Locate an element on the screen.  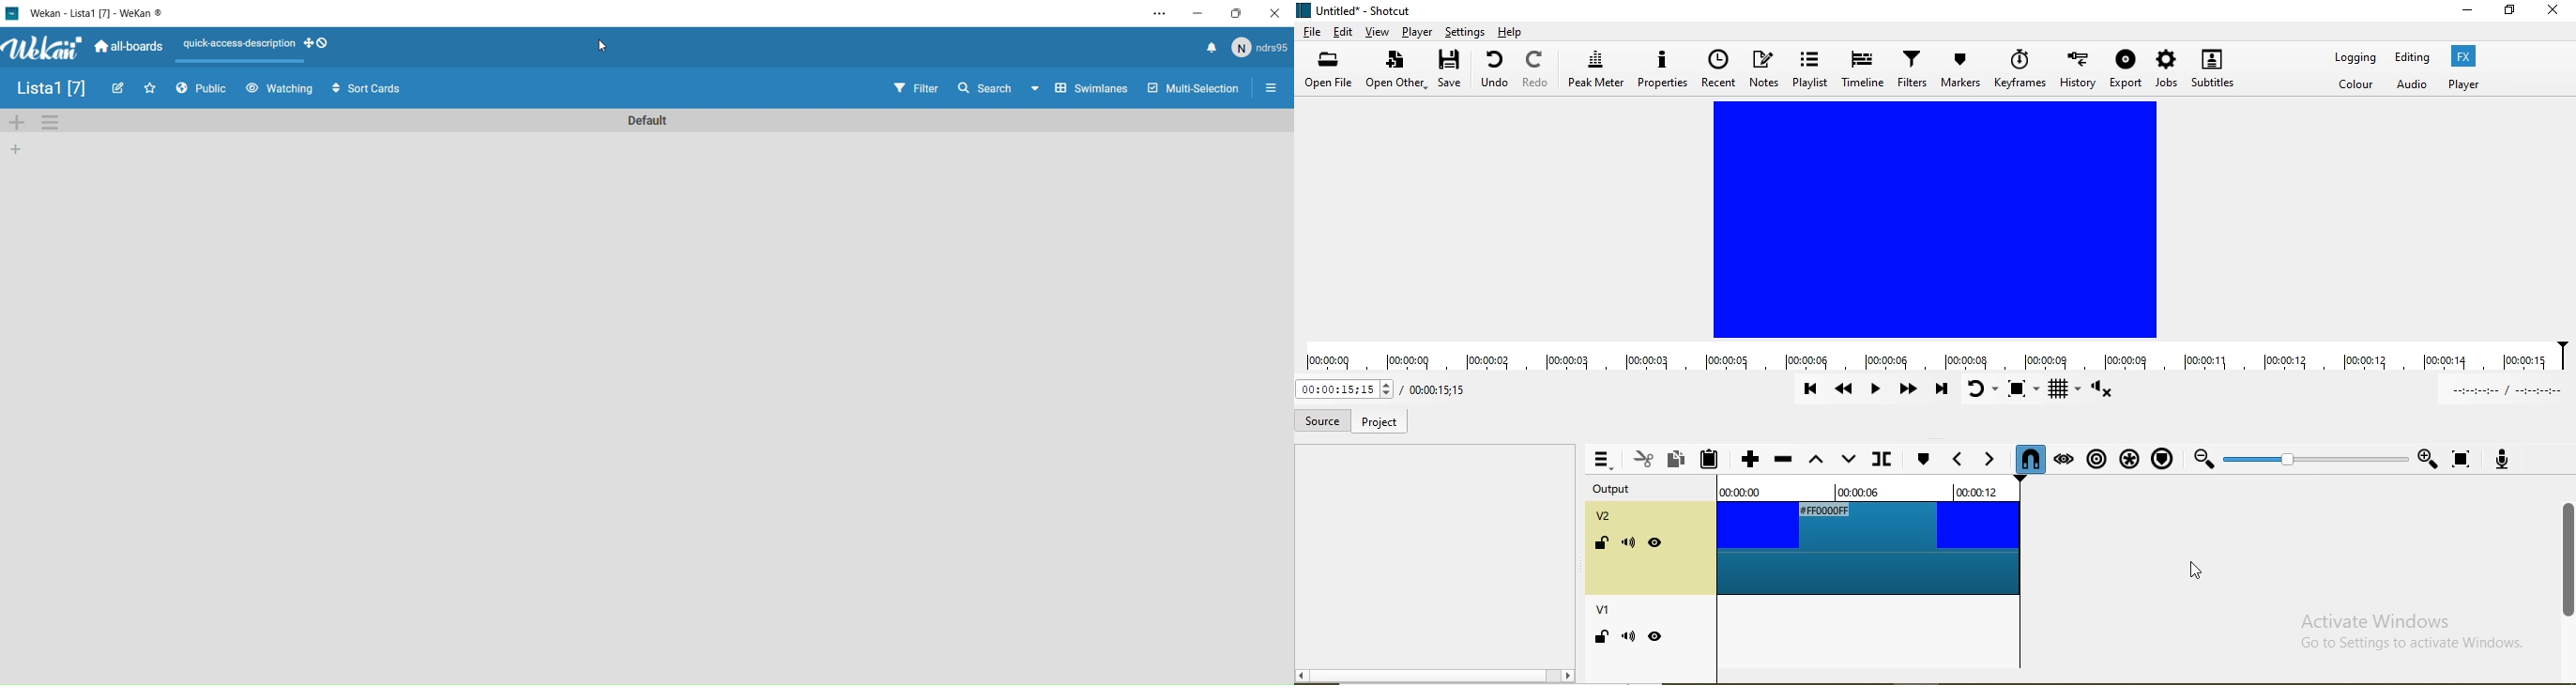
output is located at coordinates (1622, 491).